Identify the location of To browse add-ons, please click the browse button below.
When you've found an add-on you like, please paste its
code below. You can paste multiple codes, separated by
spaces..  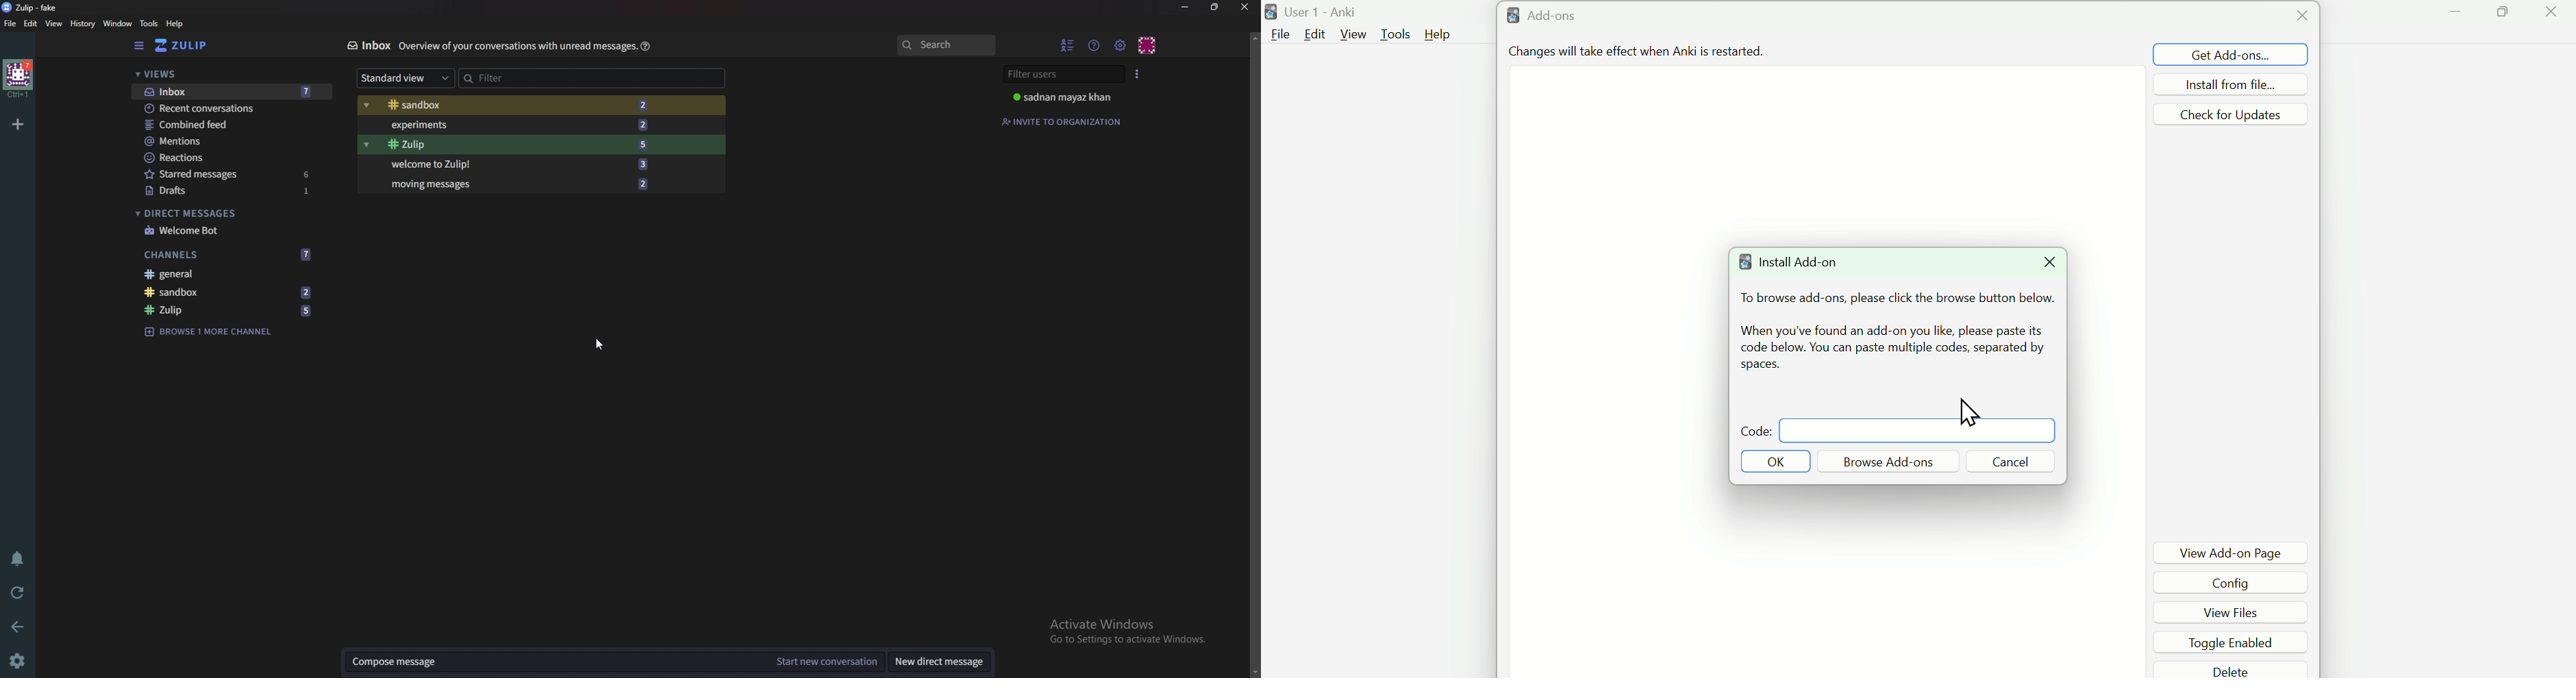
(1897, 334).